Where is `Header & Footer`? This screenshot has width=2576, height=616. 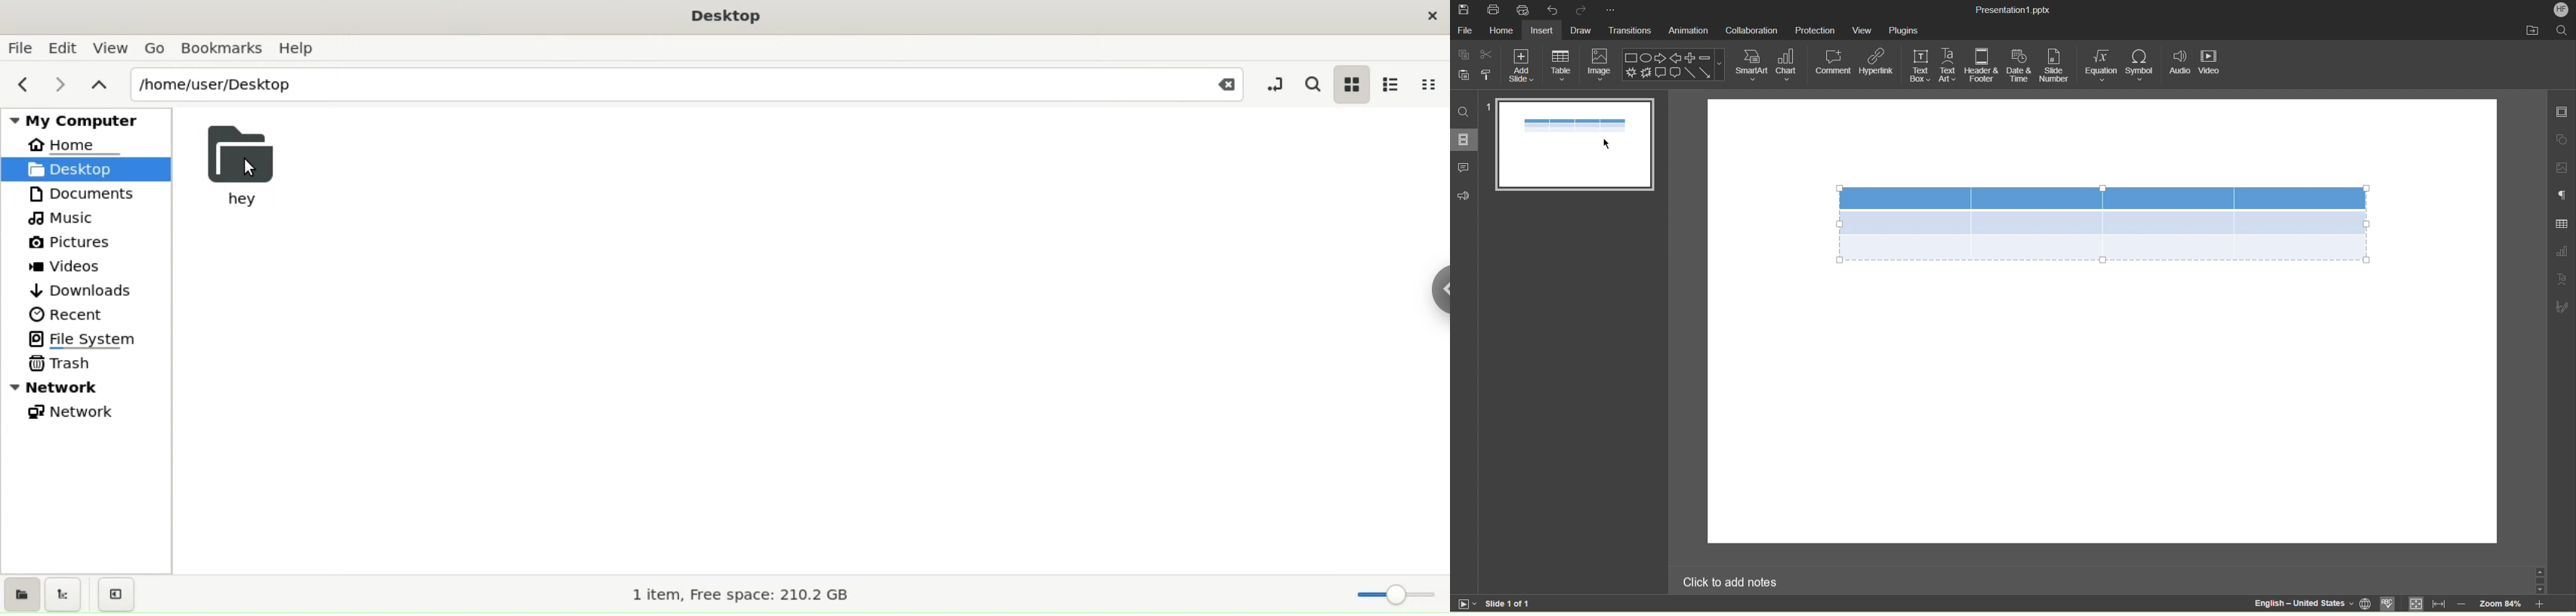
Header & Footer is located at coordinates (1982, 66).